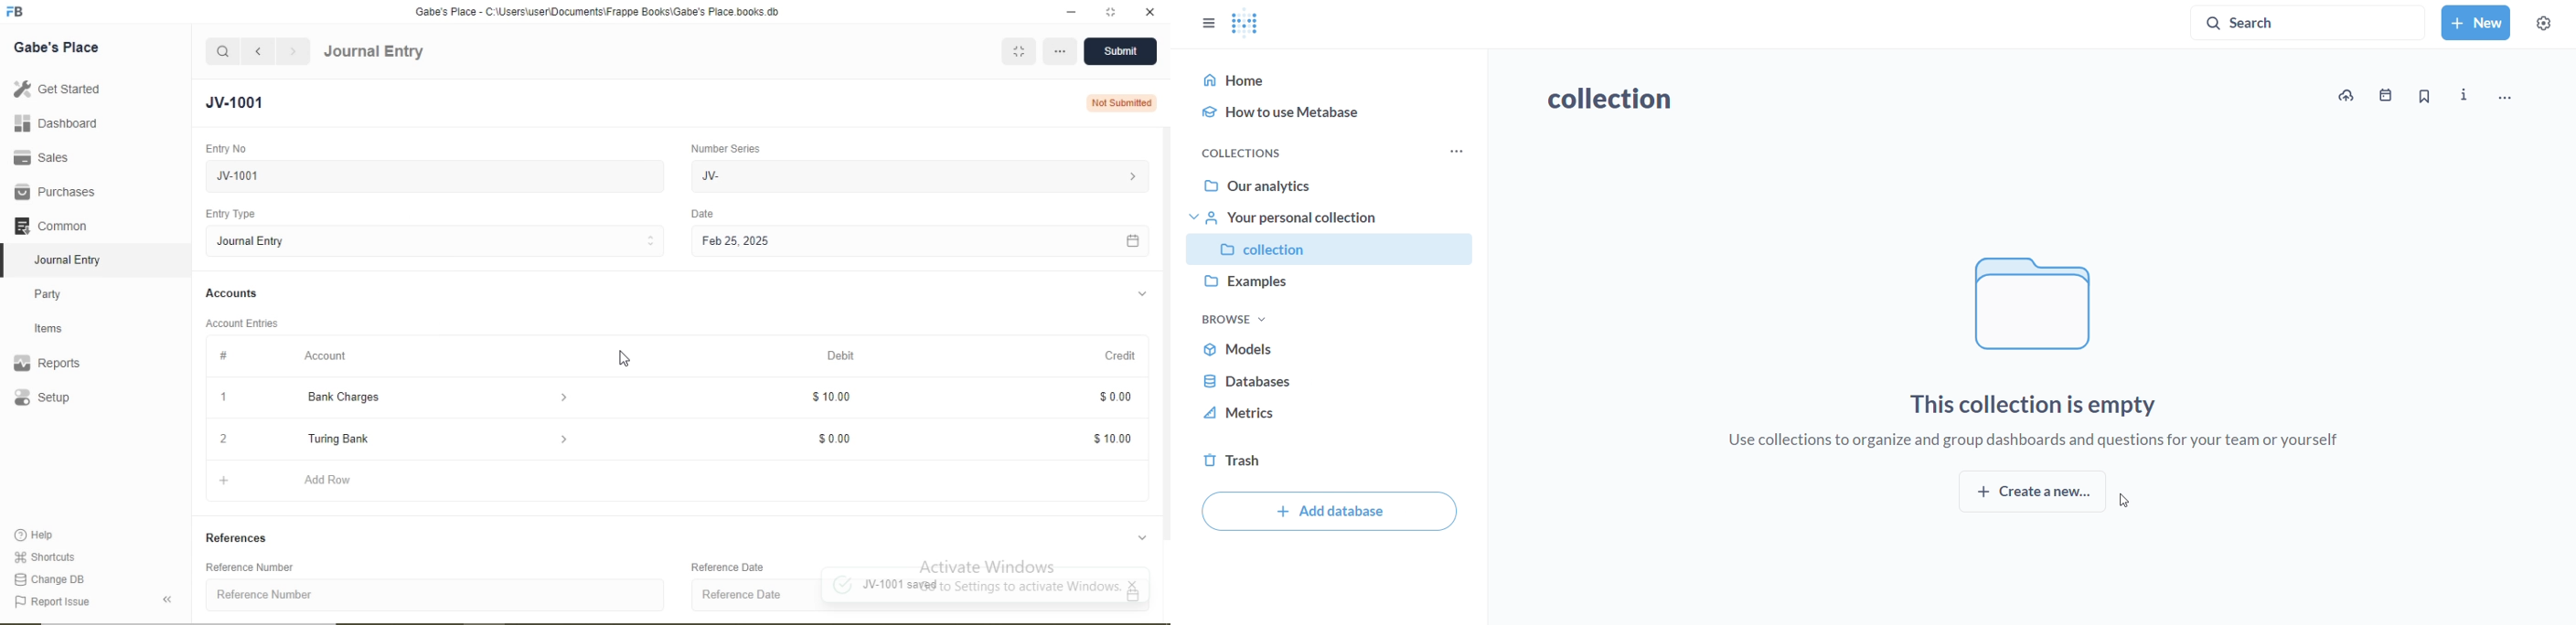  Describe the element at coordinates (1119, 52) in the screenshot. I see `Submit` at that location.